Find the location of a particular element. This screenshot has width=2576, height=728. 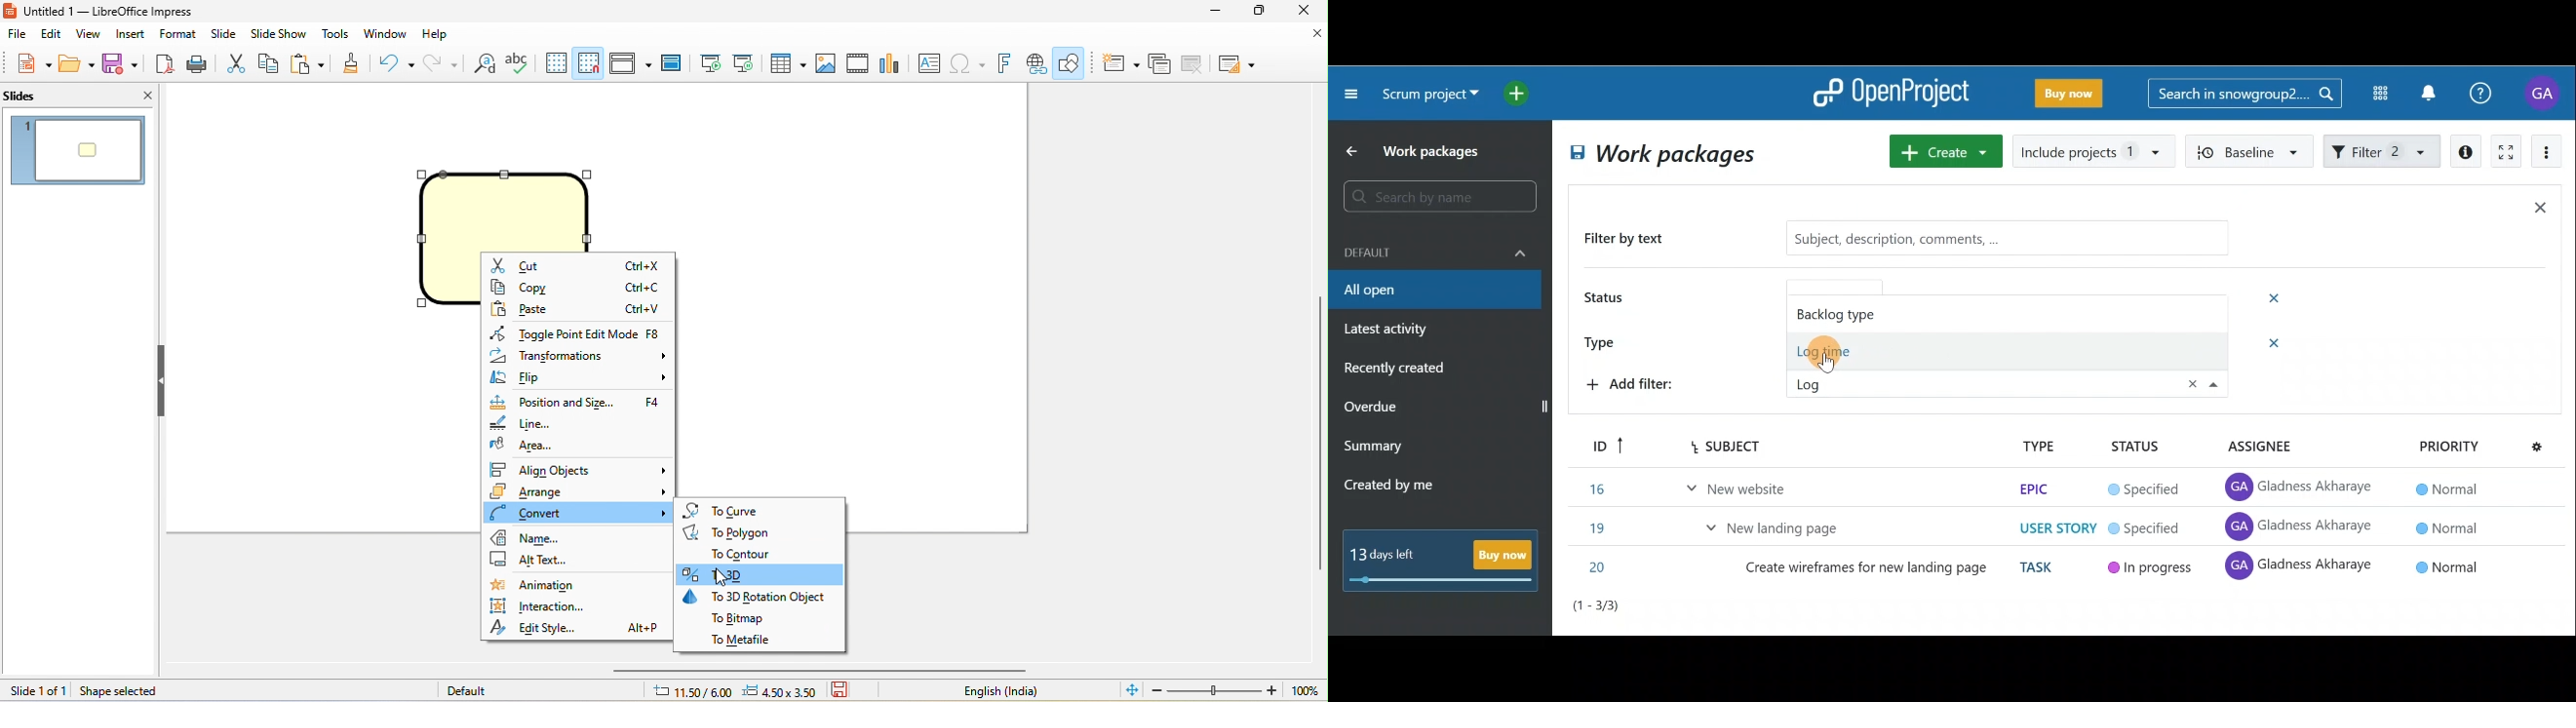

start from current slide is located at coordinates (746, 63).